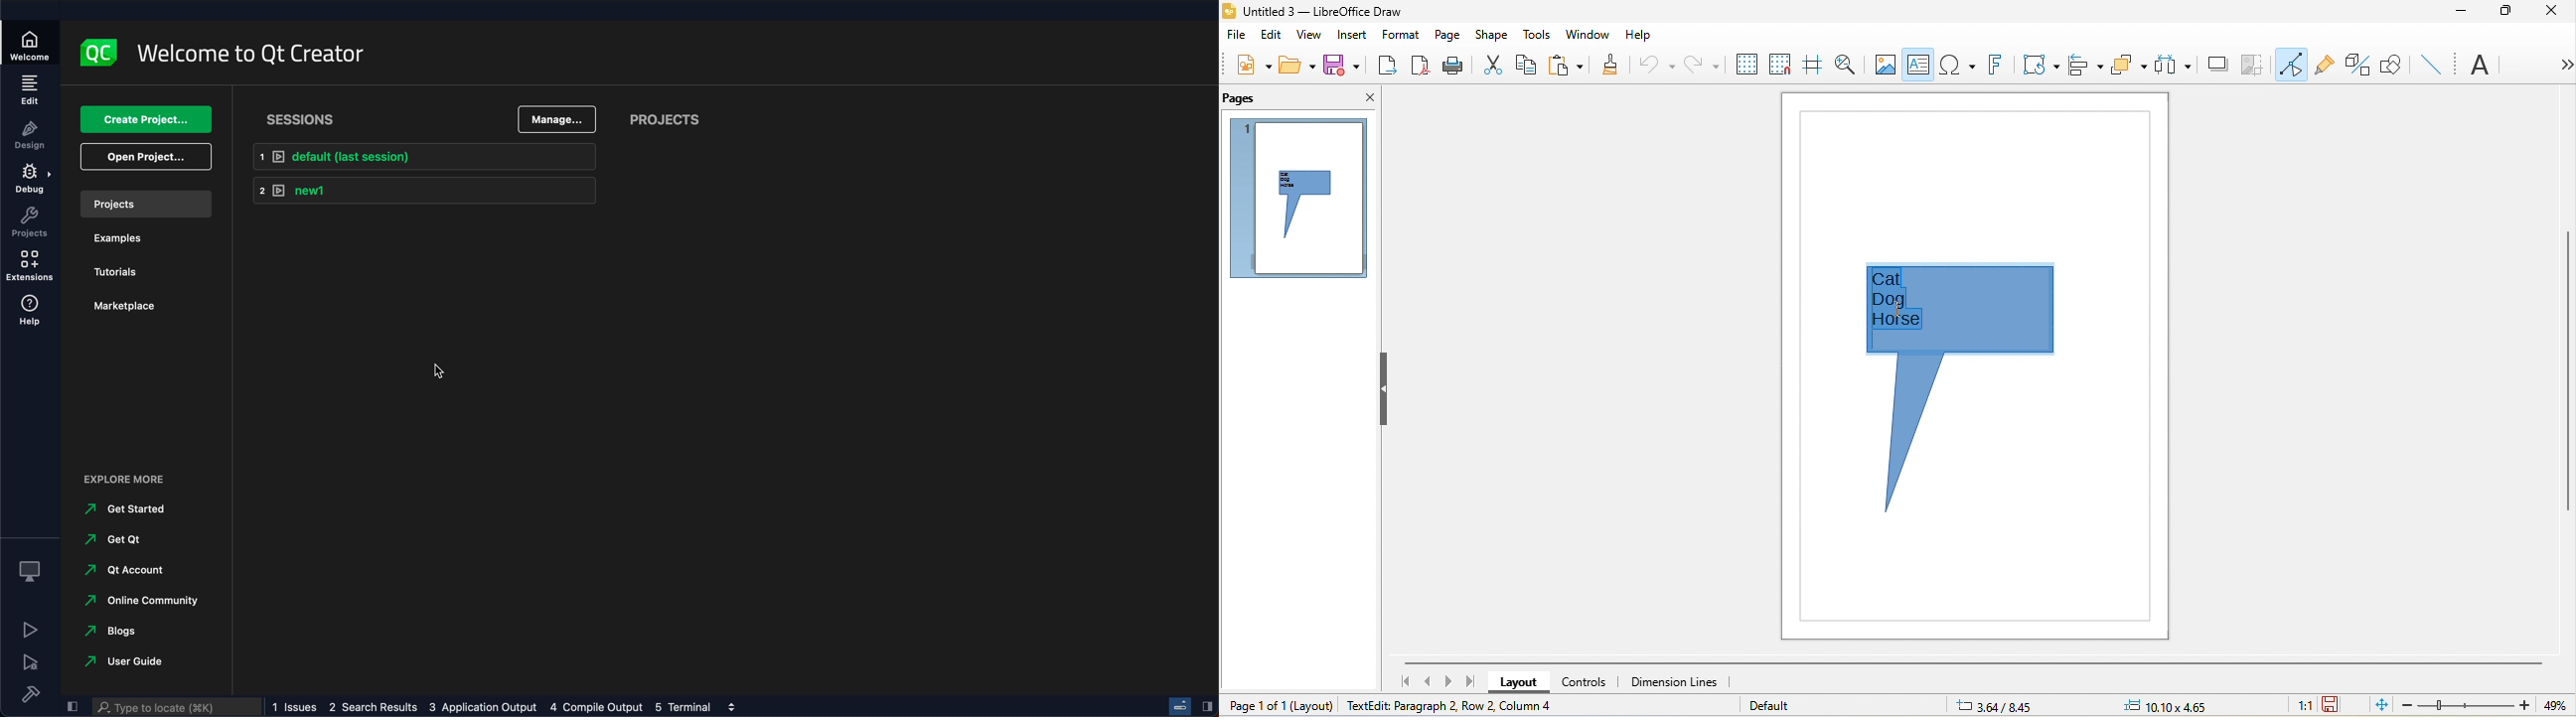  What do you see at coordinates (2216, 68) in the screenshot?
I see `shadow` at bounding box center [2216, 68].